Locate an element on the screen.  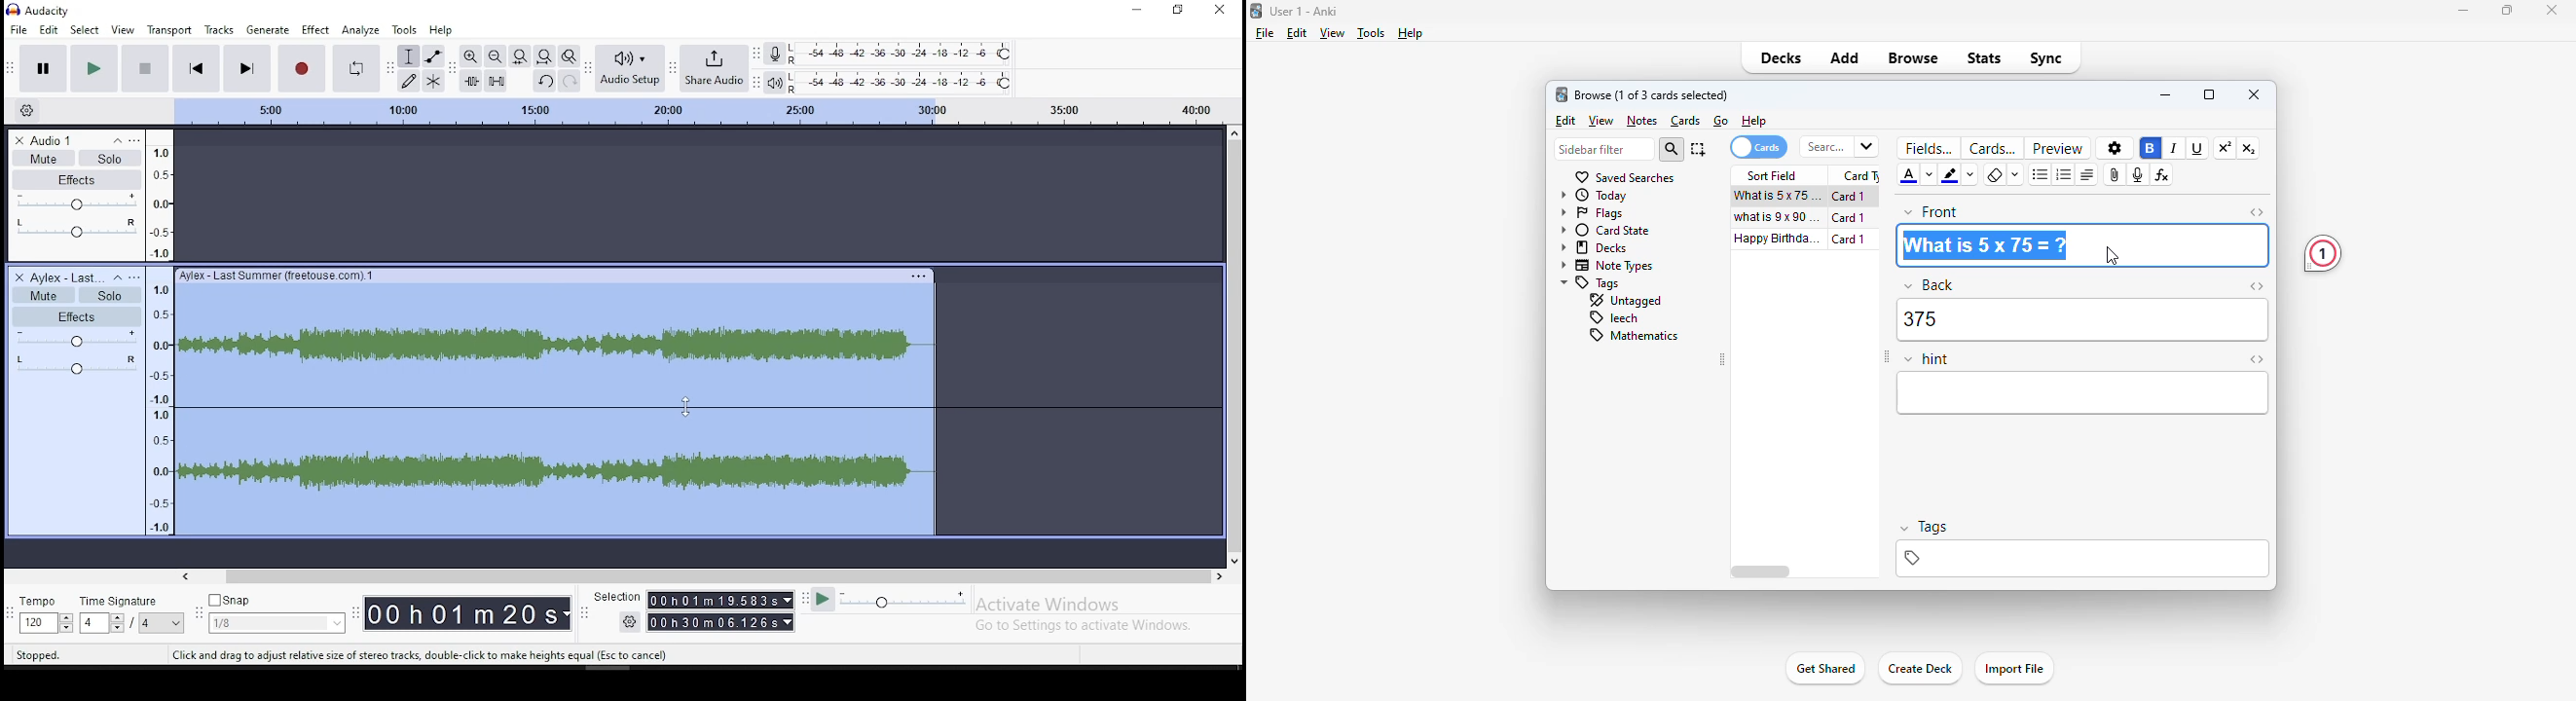
collapse is located at coordinates (117, 138).